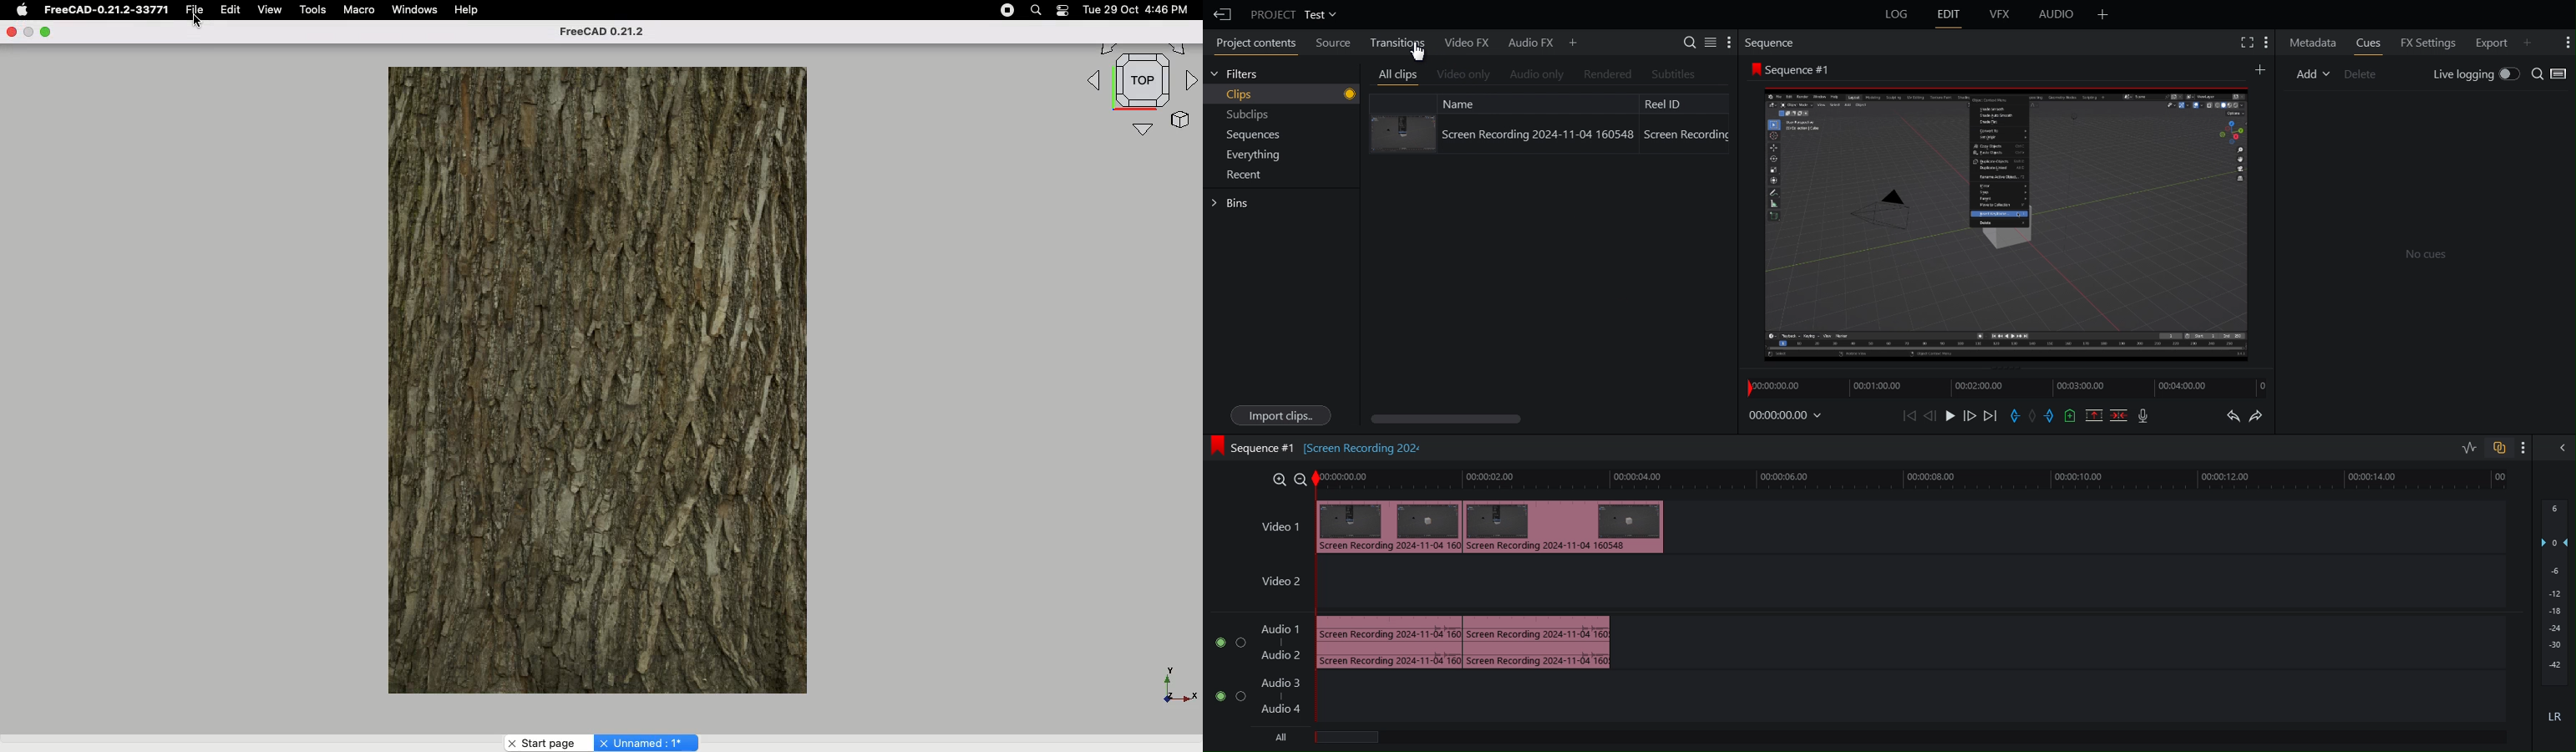 Image resolution: width=2576 pixels, height=756 pixels. Describe the element at coordinates (1221, 14) in the screenshot. I see `Back` at that location.